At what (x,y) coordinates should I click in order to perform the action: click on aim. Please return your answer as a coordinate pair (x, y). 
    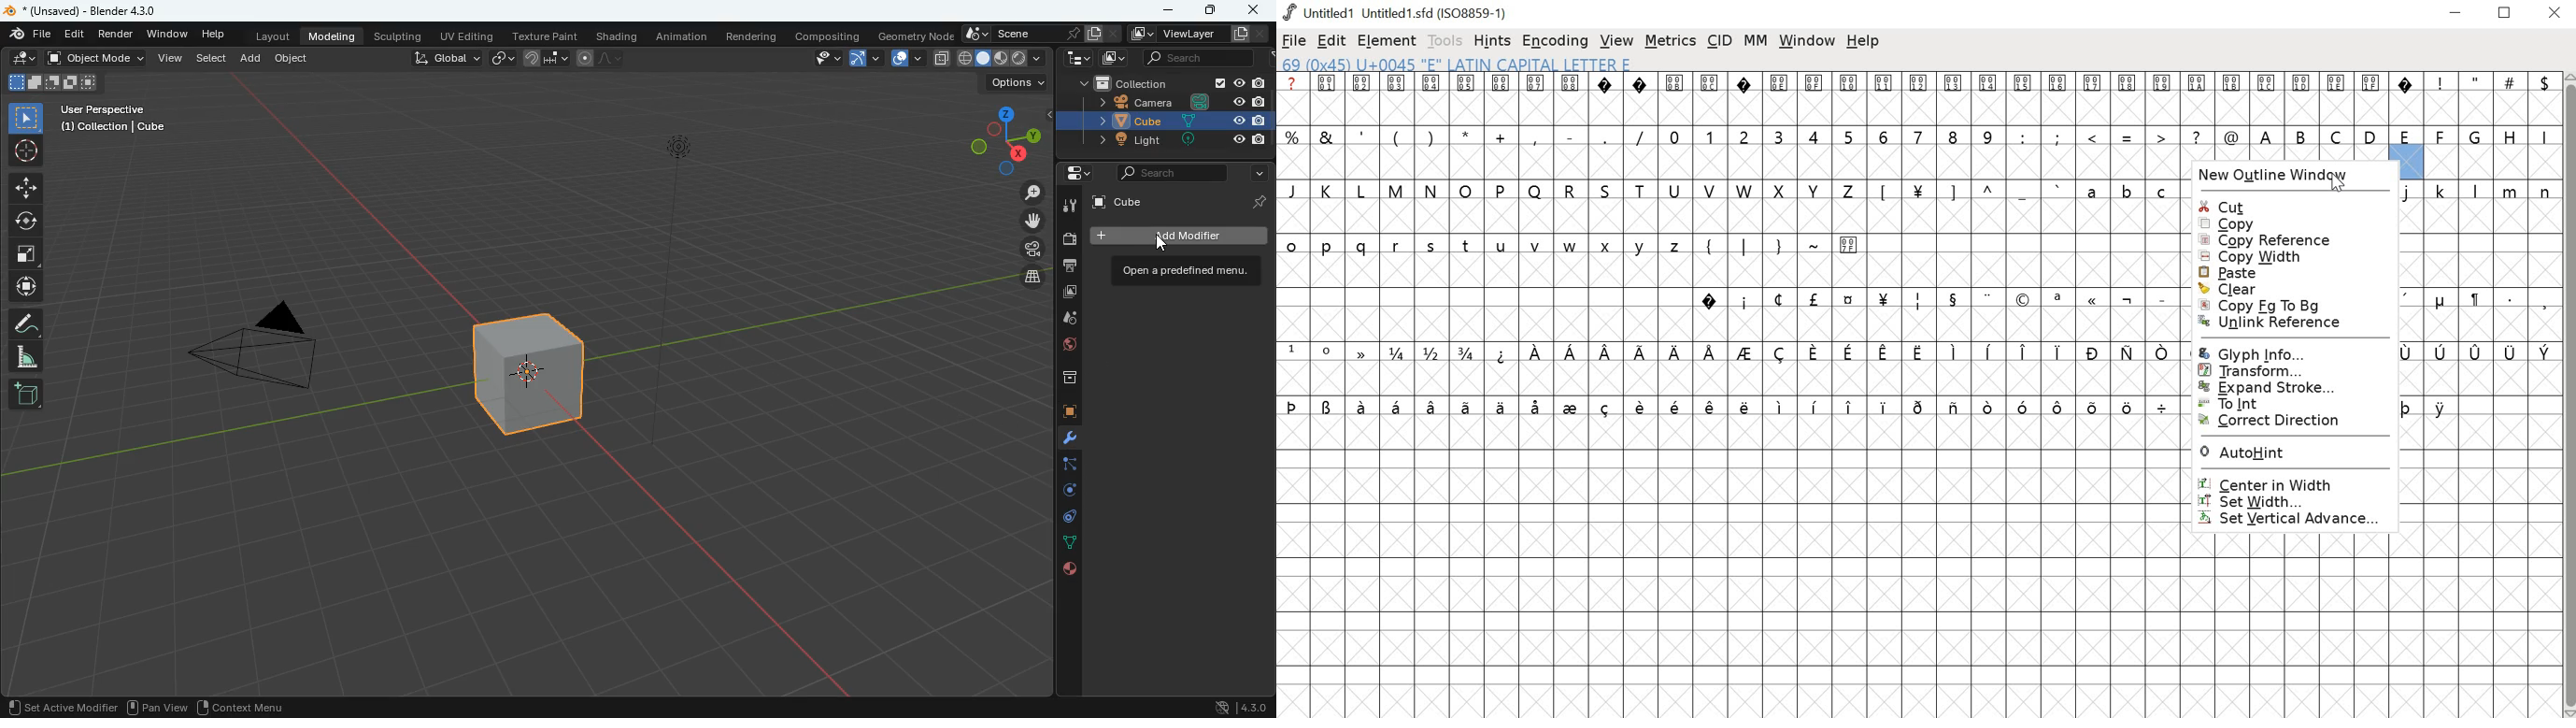
    Looking at the image, I should click on (27, 151).